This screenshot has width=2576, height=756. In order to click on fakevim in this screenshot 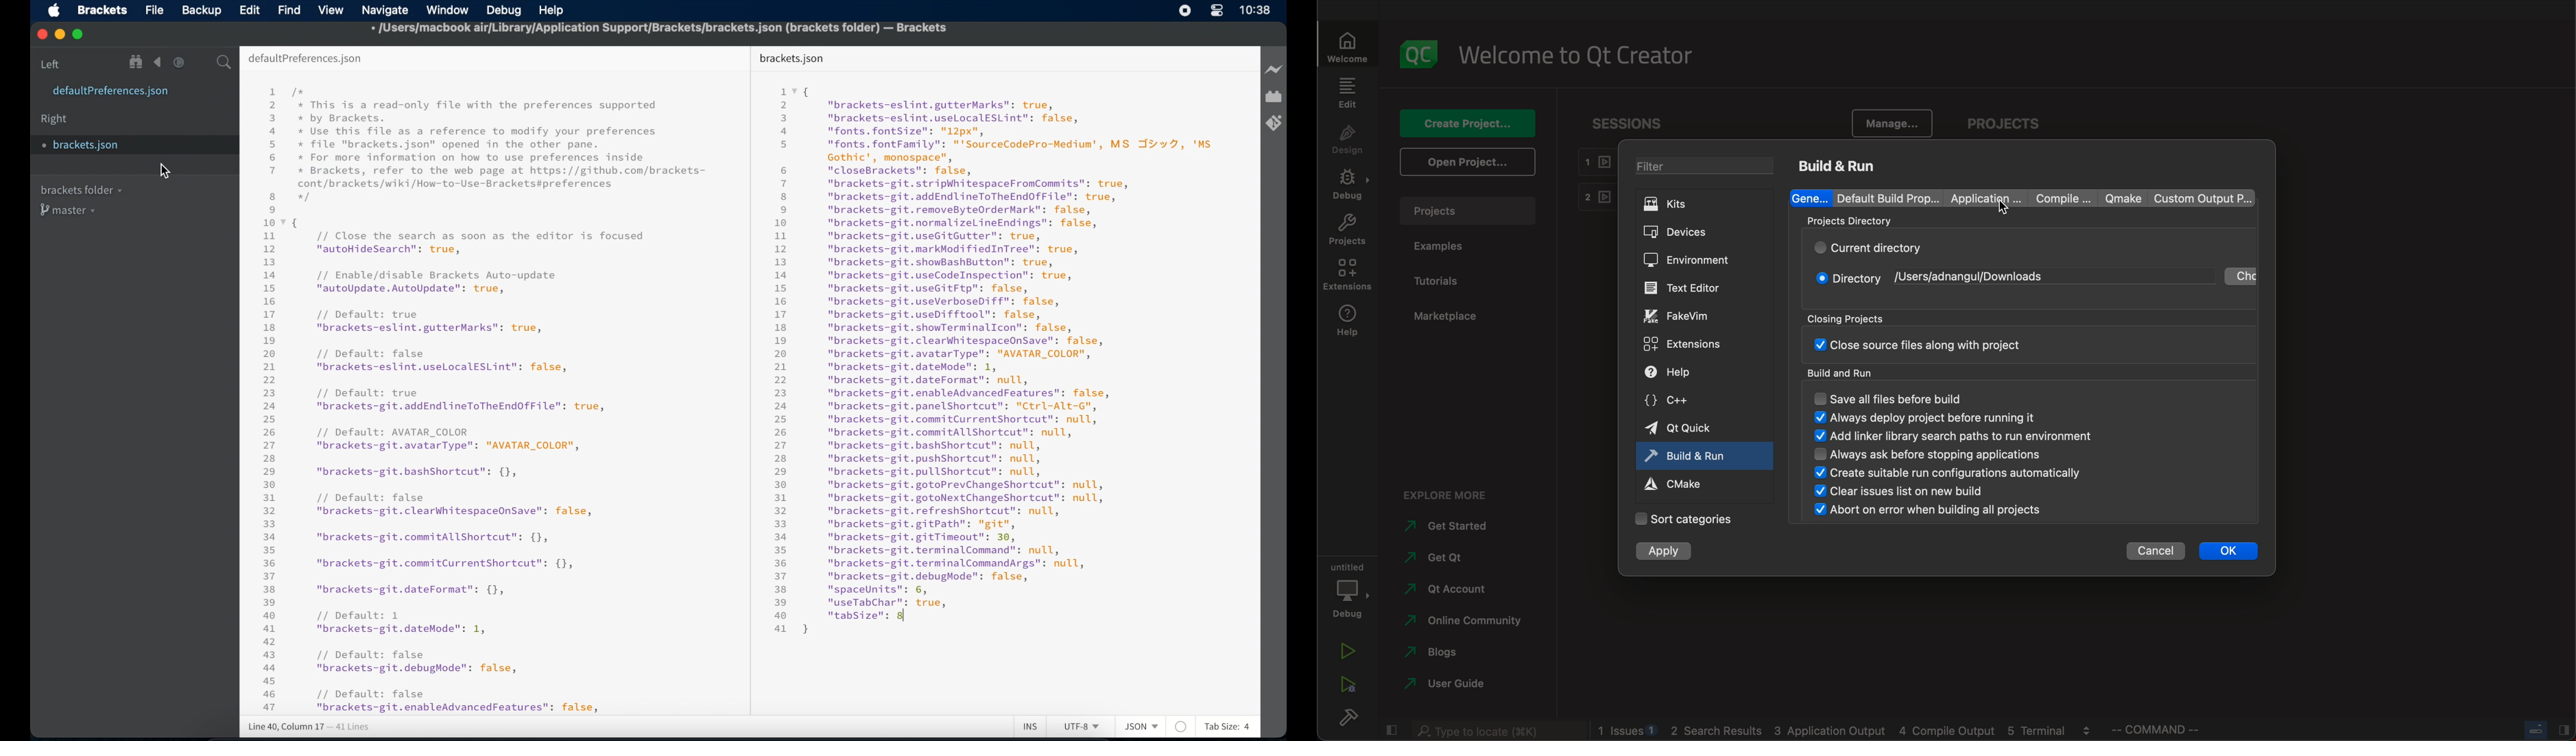, I will do `click(1692, 316)`.